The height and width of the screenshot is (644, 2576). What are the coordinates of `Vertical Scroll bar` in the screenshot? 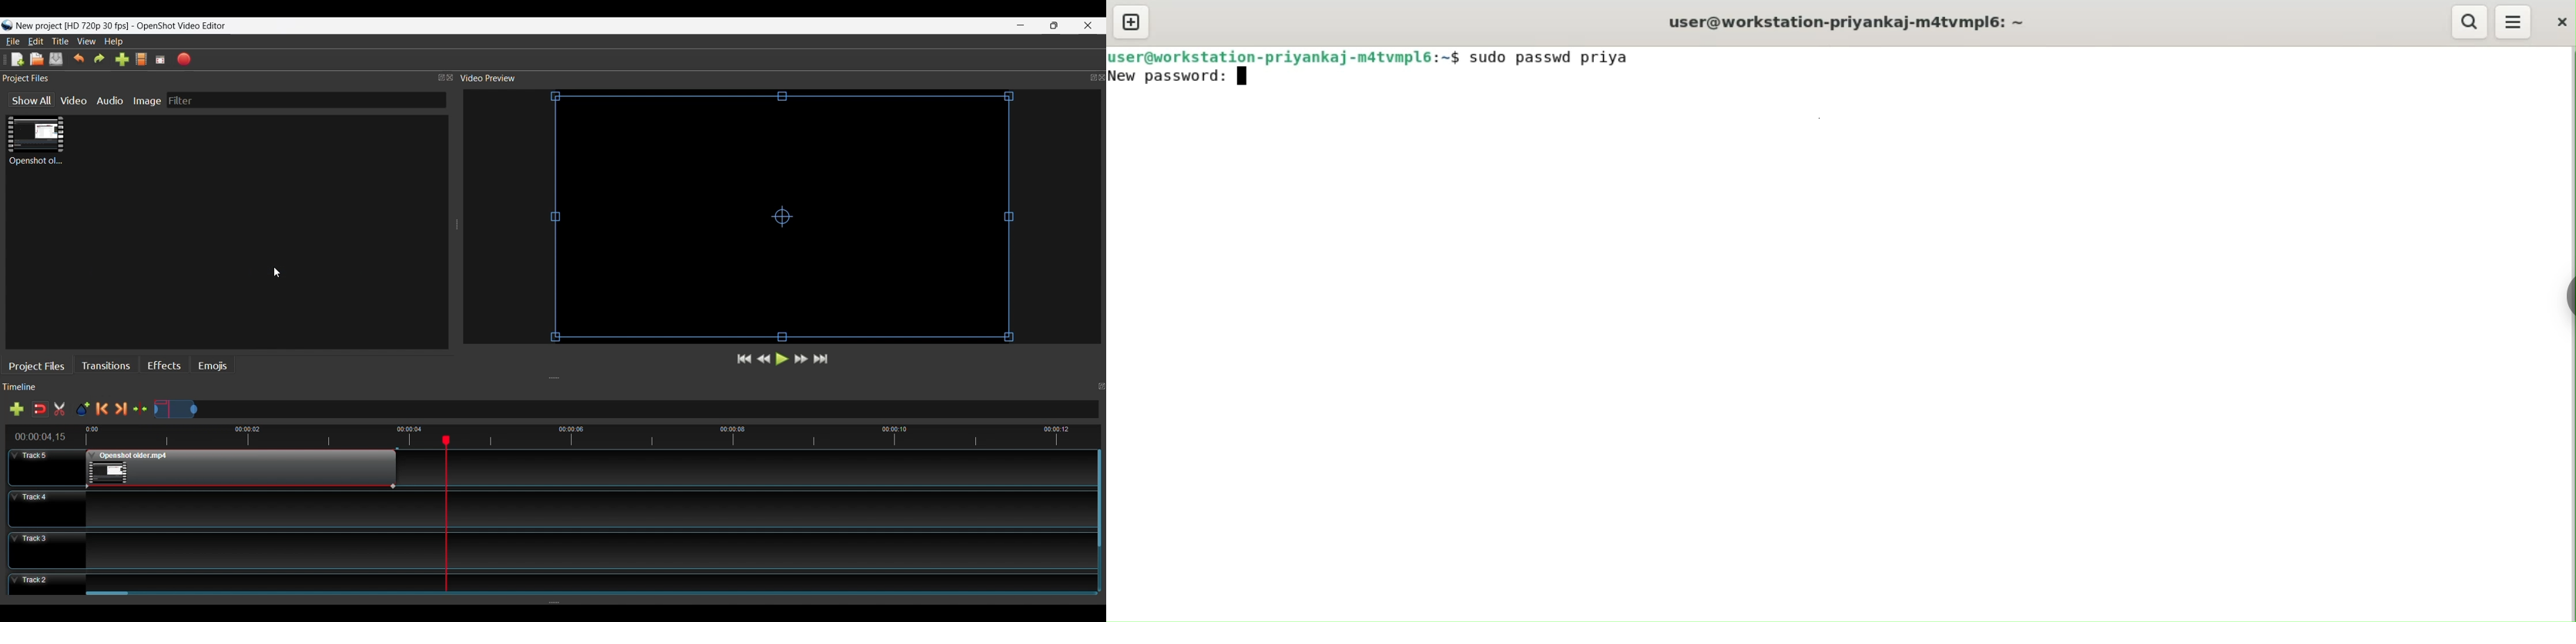 It's located at (108, 595).